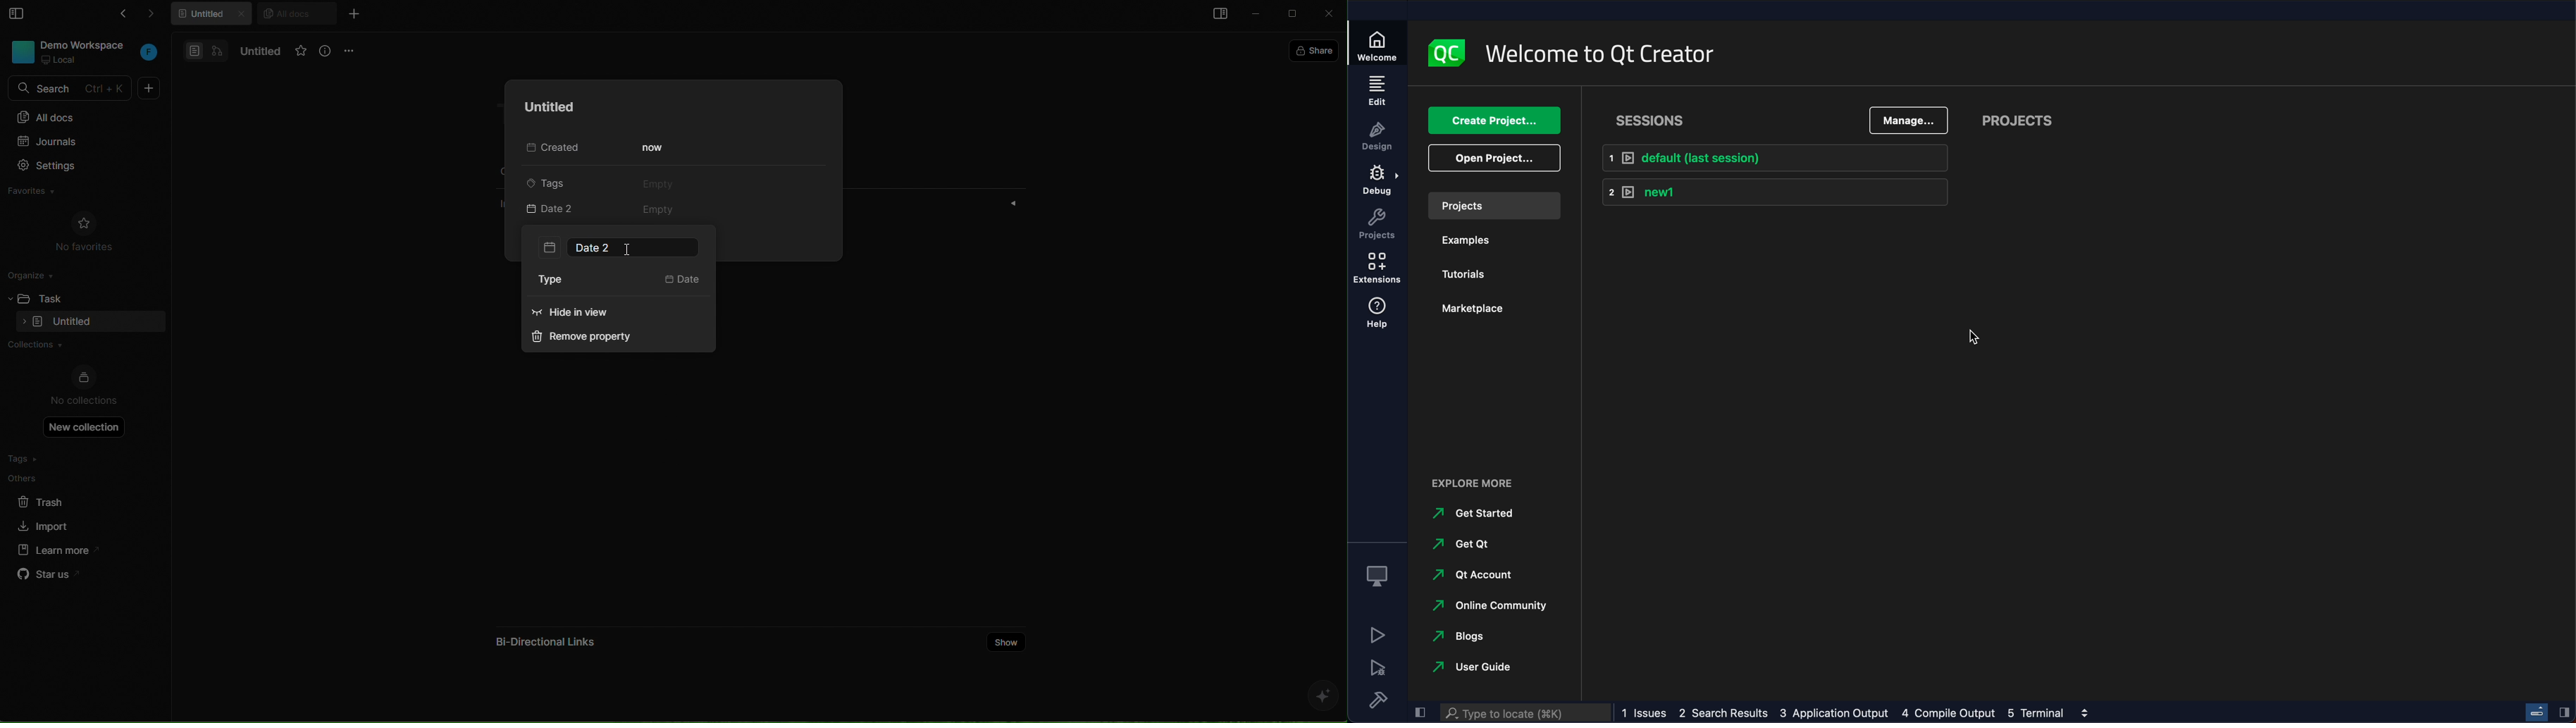 The image size is (2576, 728). Describe the element at coordinates (301, 51) in the screenshot. I see `favorites` at that location.